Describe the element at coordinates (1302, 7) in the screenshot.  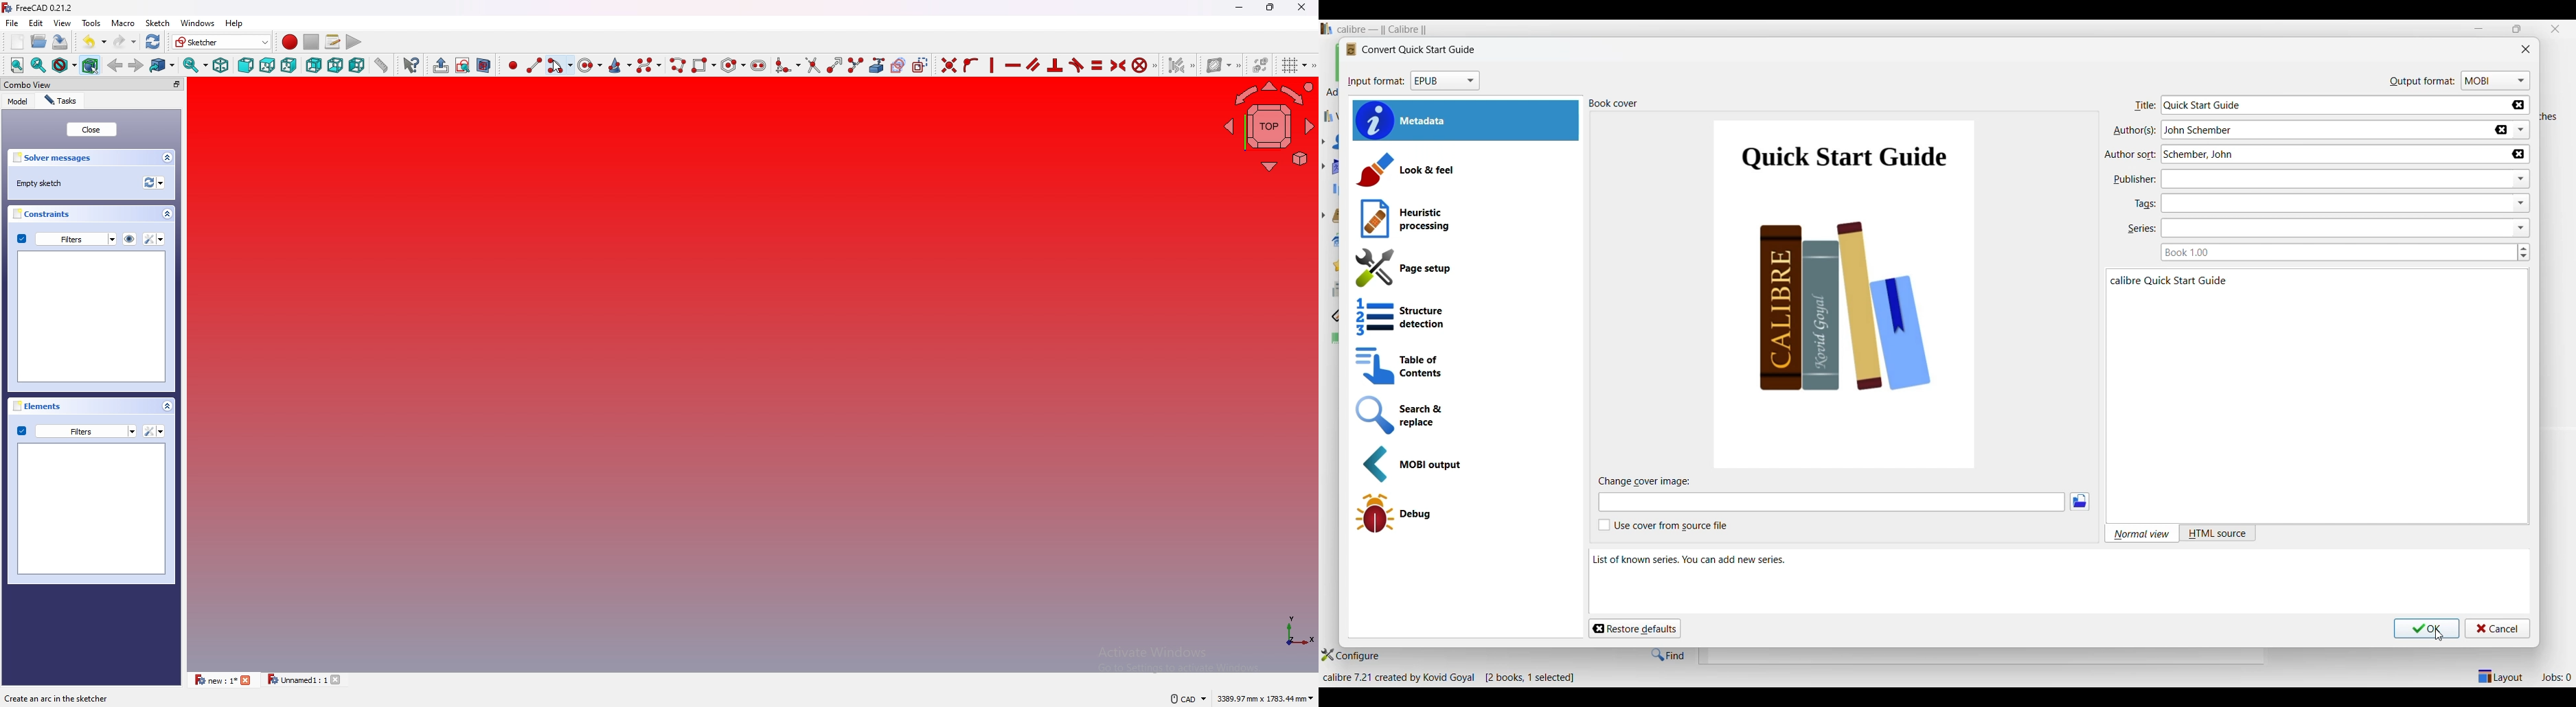
I see `close` at that location.